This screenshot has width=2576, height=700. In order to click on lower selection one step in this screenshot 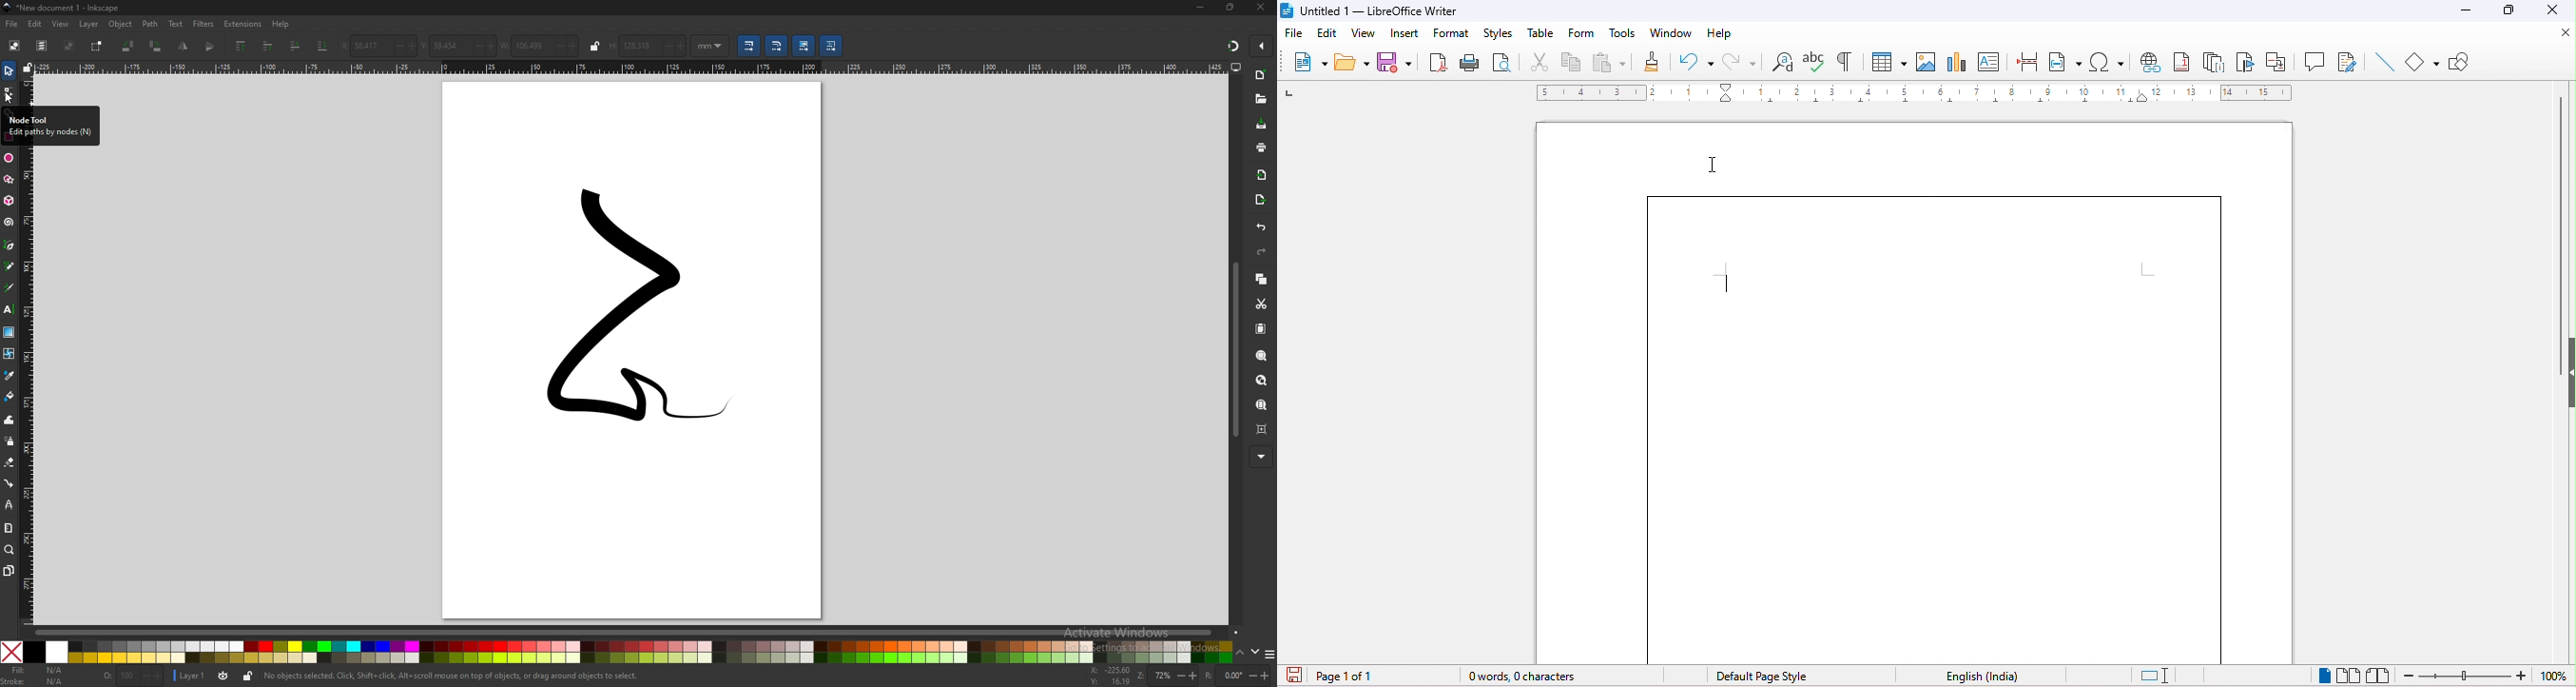, I will do `click(295, 47)`.